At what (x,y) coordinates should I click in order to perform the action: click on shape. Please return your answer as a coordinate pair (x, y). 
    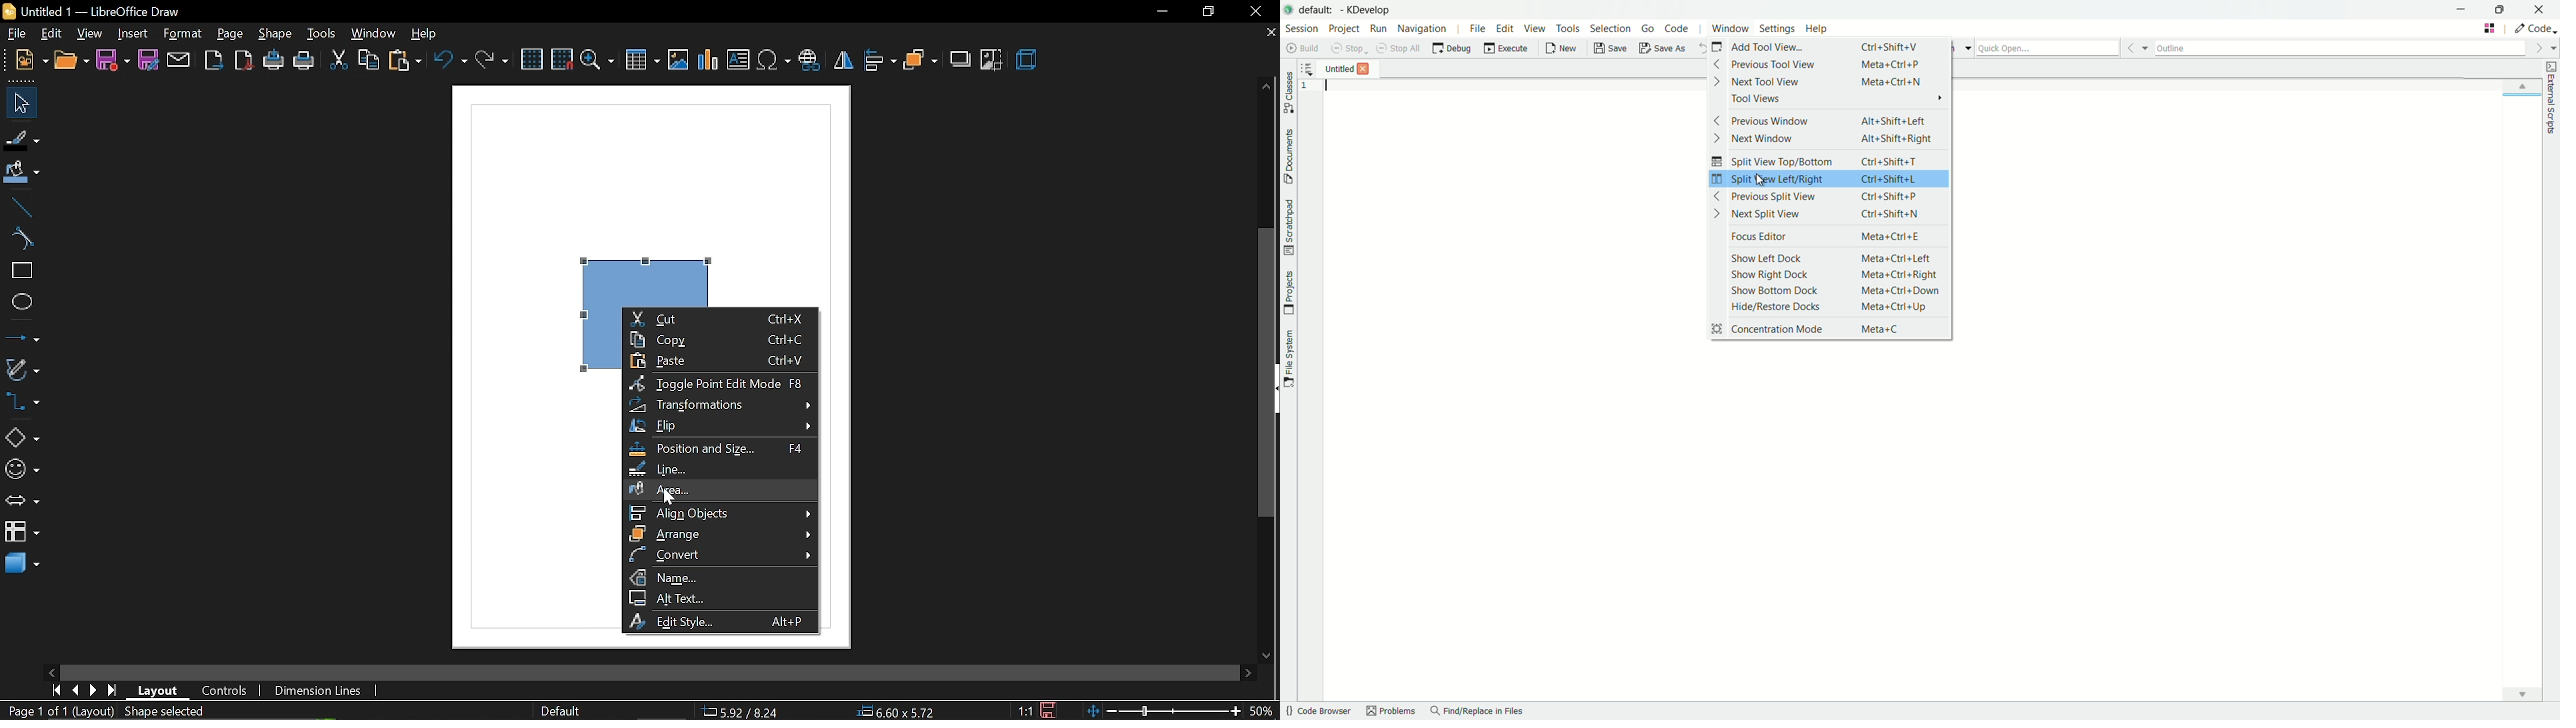
    Looking at the image, I should click on (276, 34).